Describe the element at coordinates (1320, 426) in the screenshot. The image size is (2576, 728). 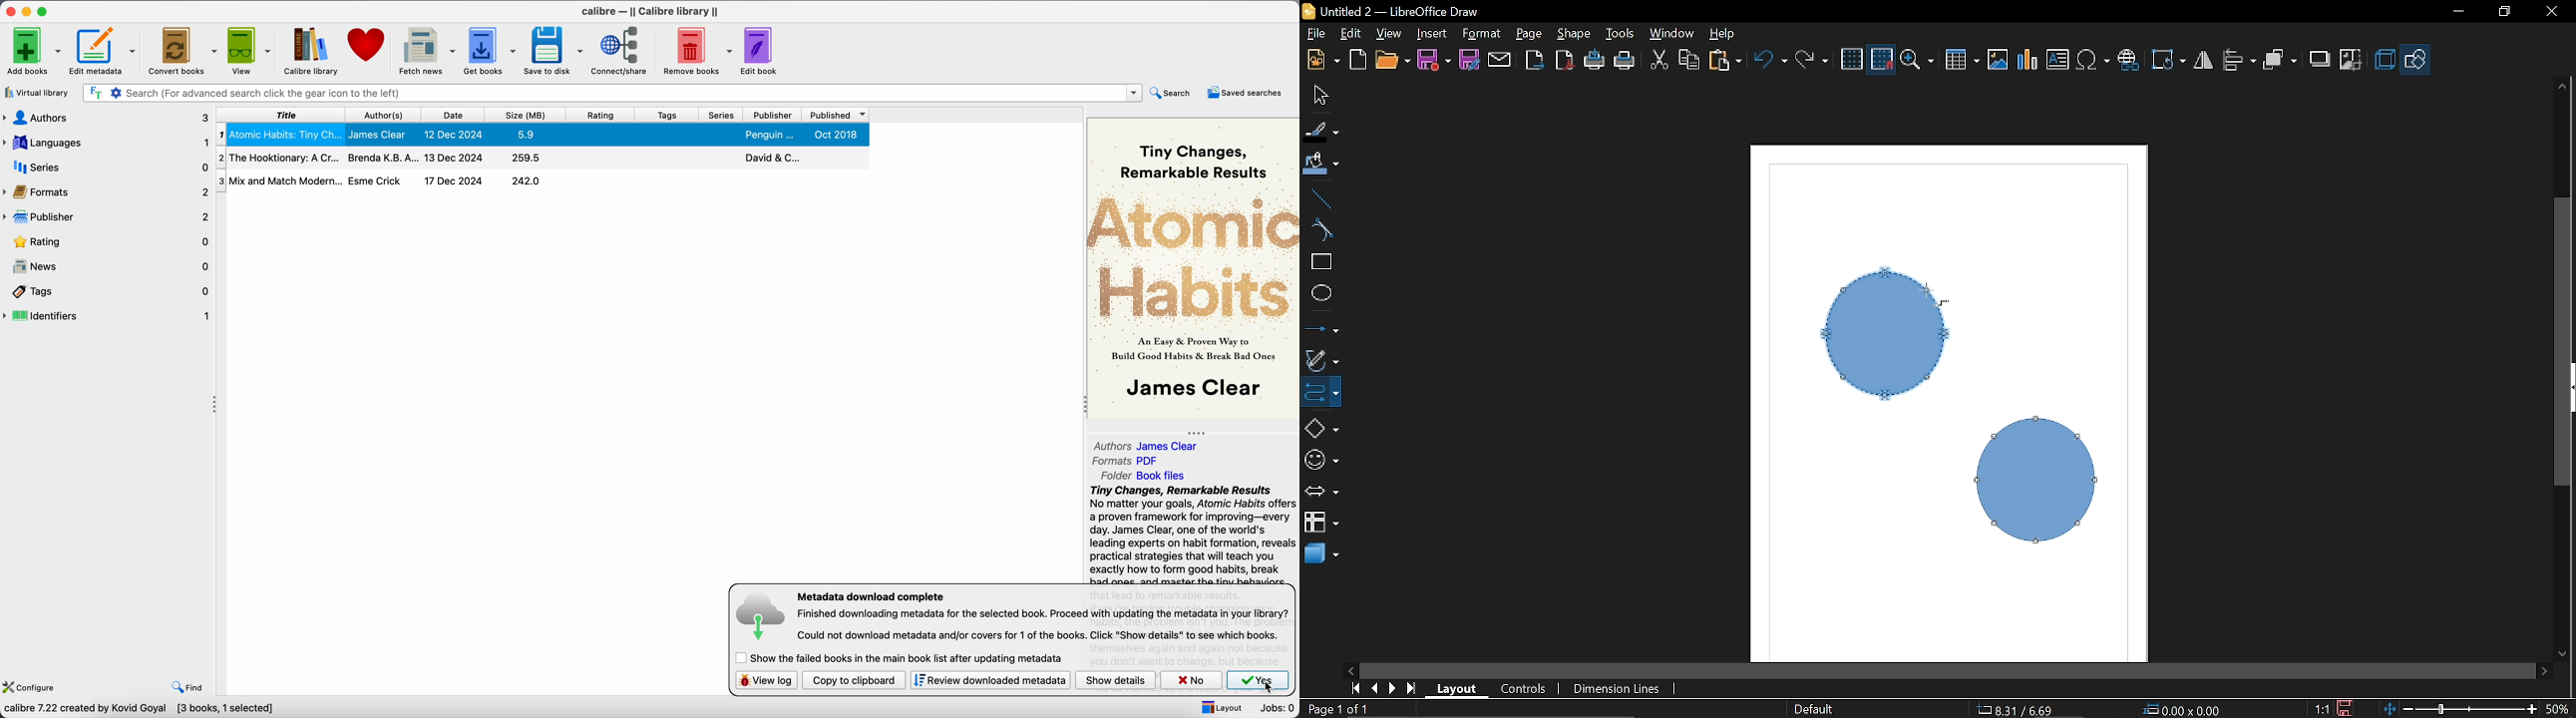
I see `Basic shapes` at that location.